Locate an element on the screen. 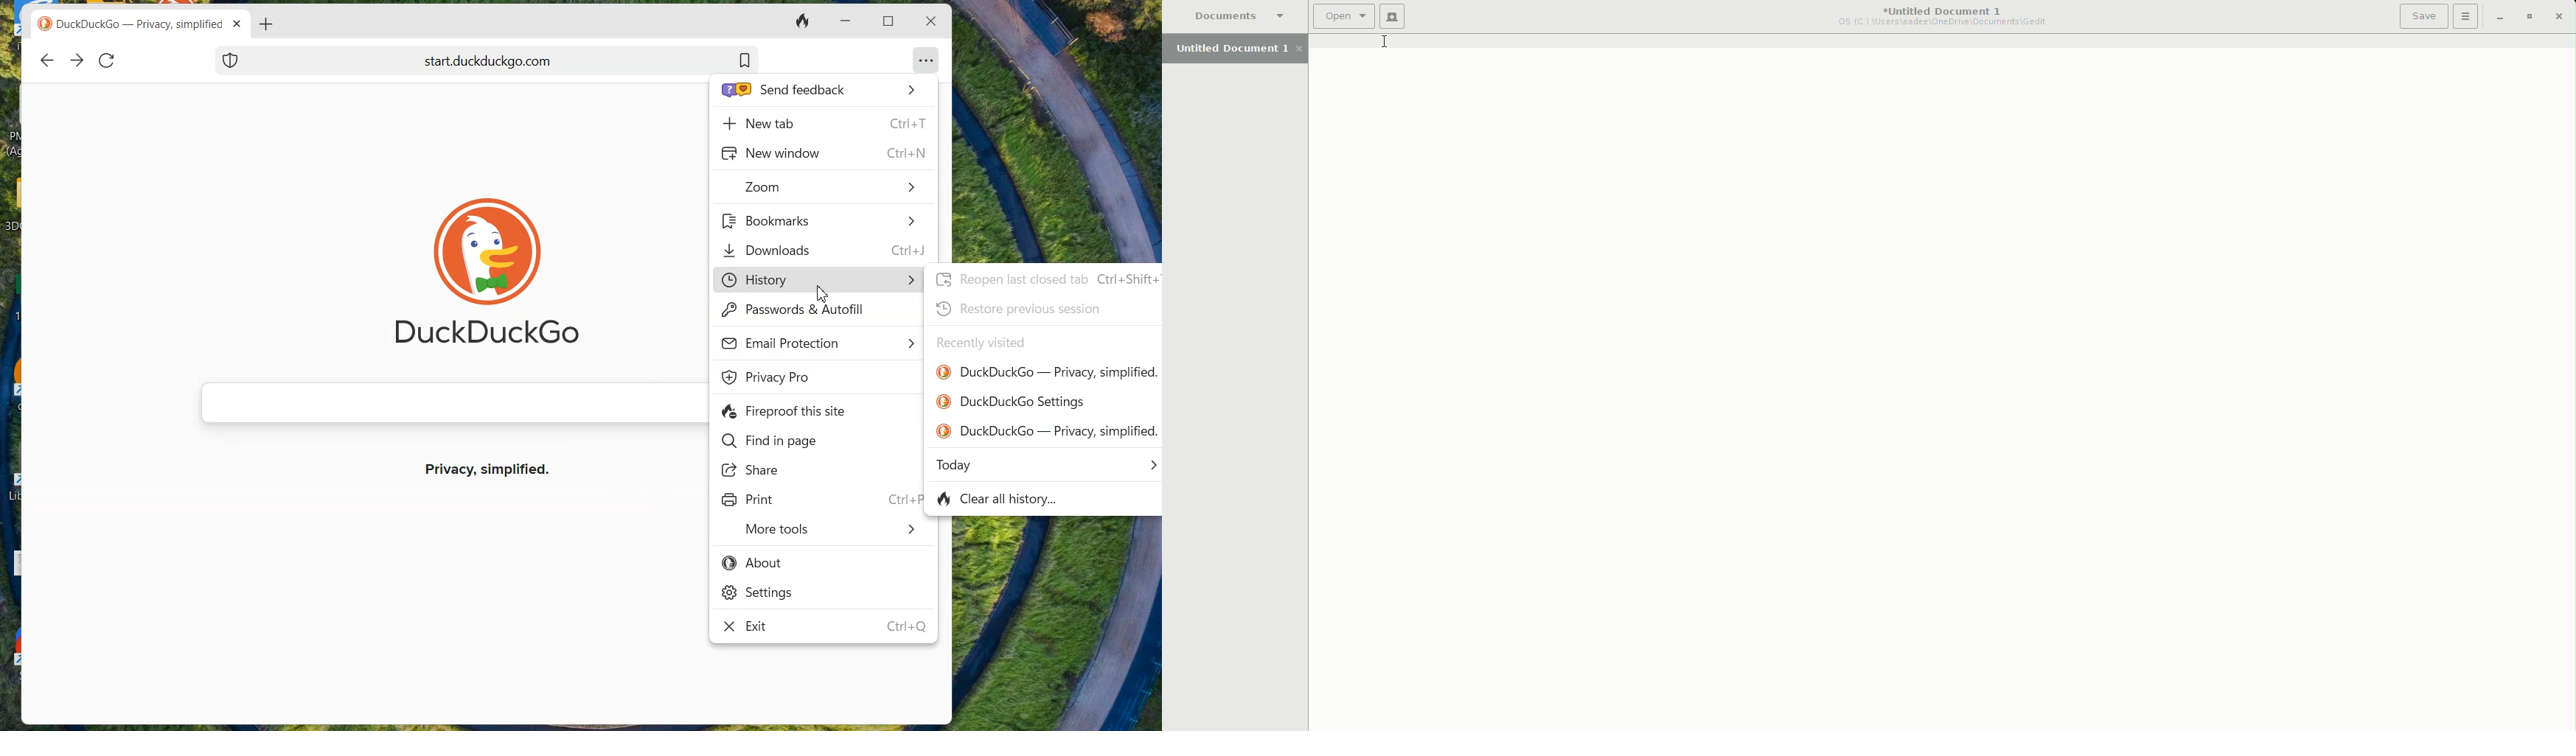  Forward is located at coordinates (77, 61).